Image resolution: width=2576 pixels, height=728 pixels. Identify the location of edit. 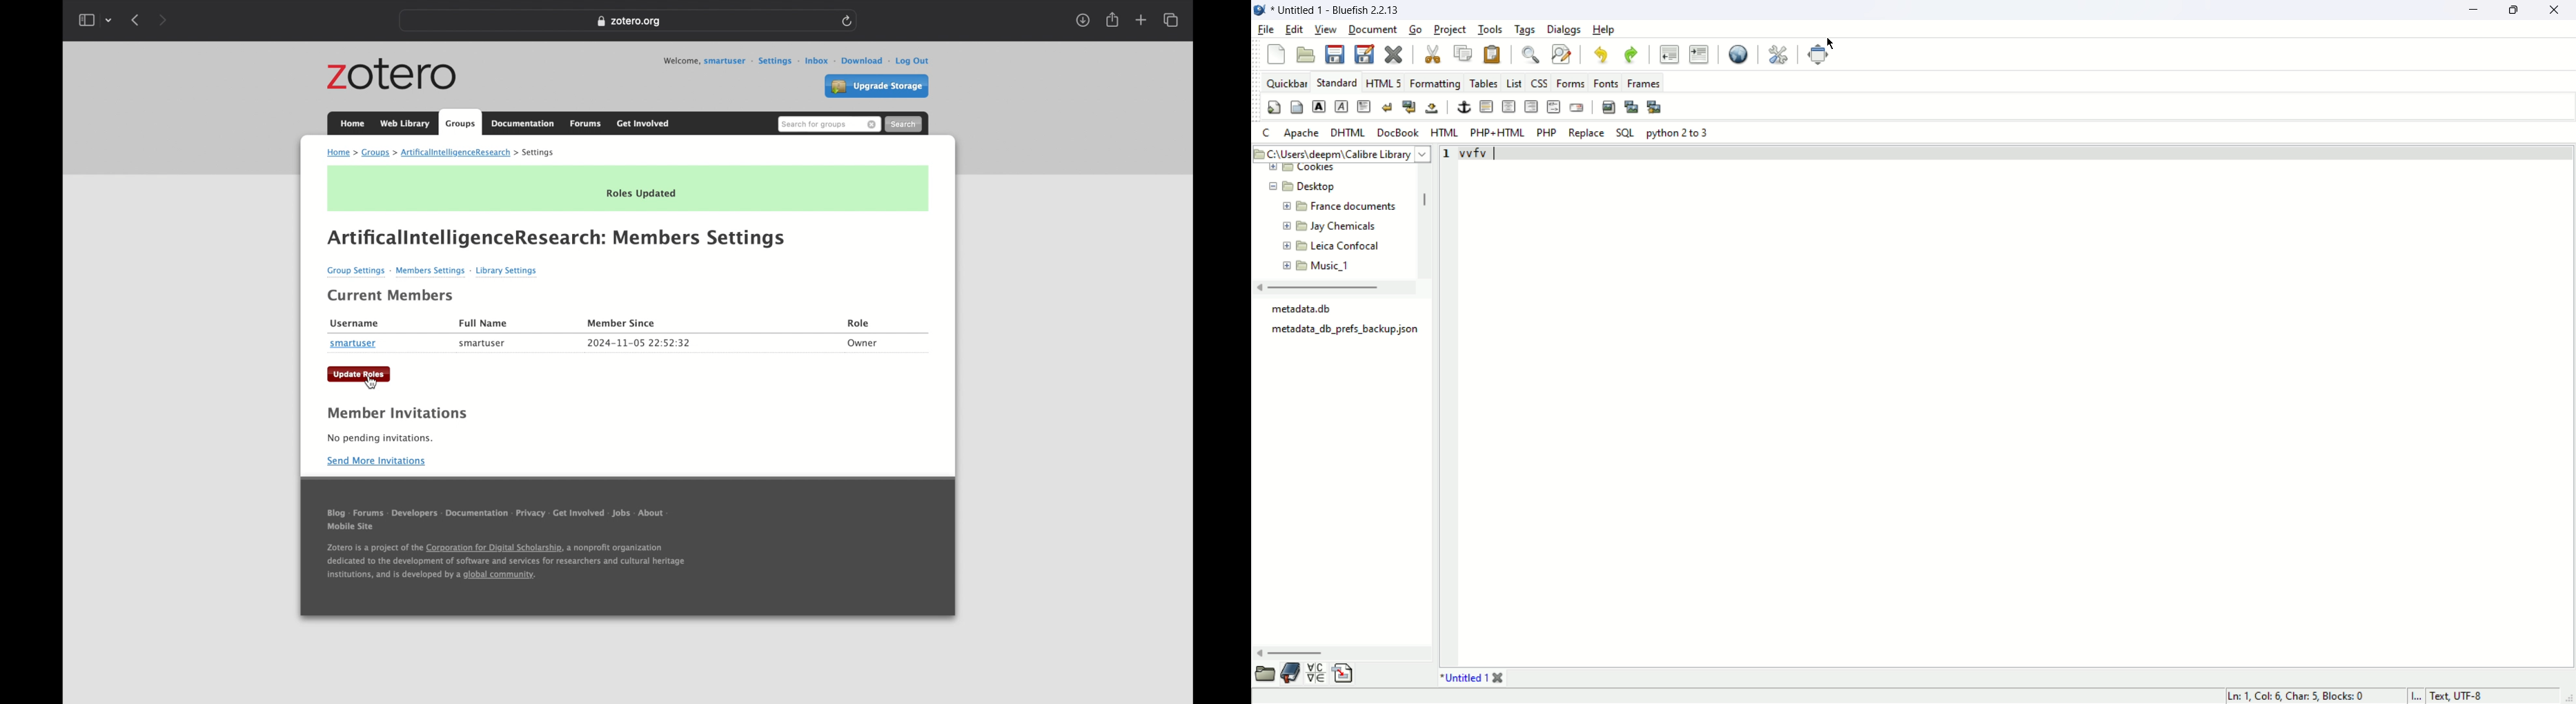
(1295, 30).